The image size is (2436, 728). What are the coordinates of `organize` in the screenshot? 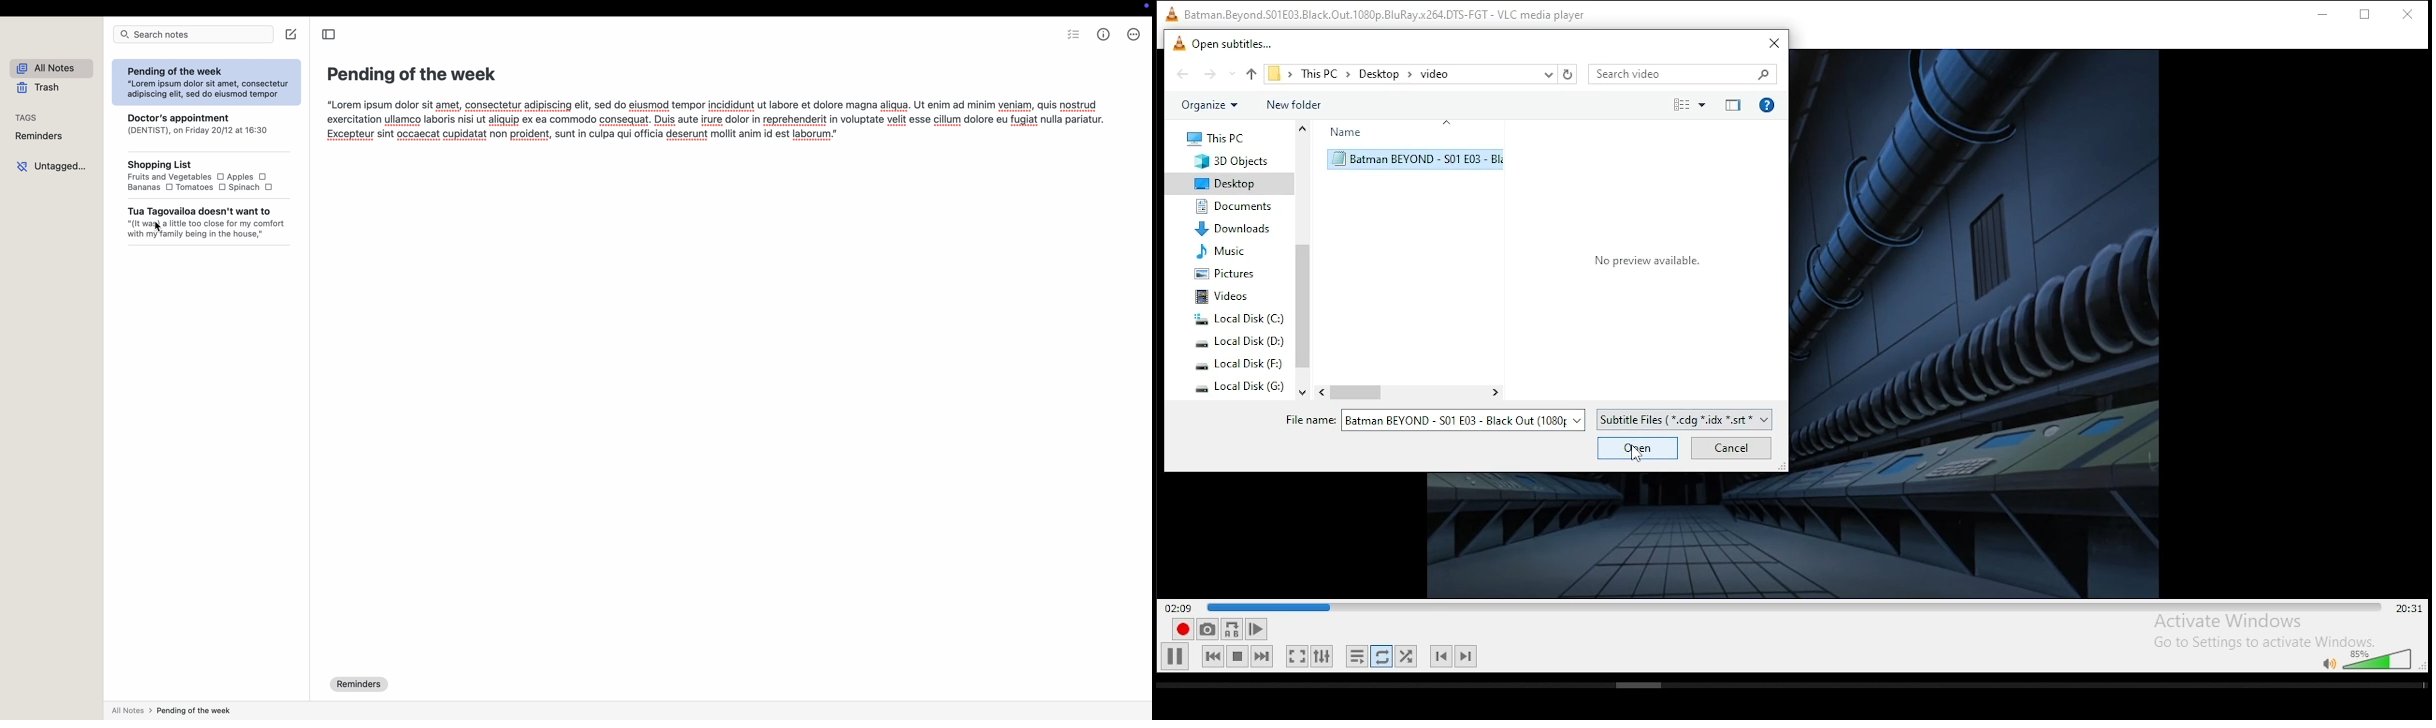 It's located at (1208, 104).